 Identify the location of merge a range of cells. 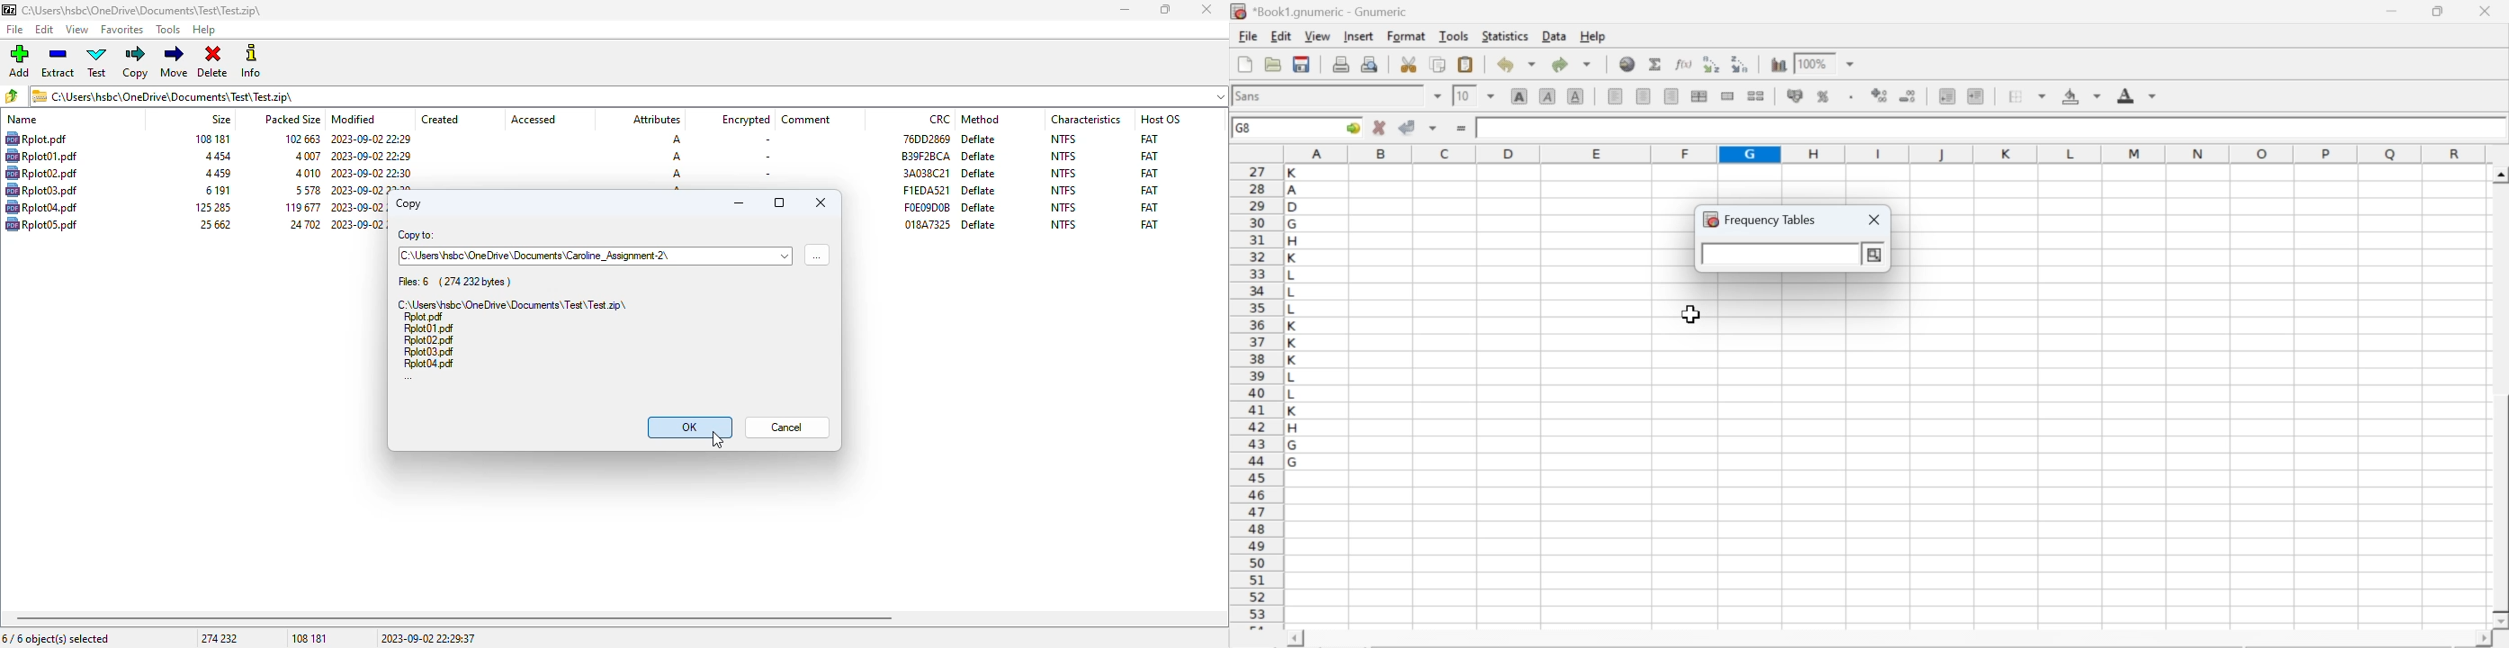
(1728, 96).